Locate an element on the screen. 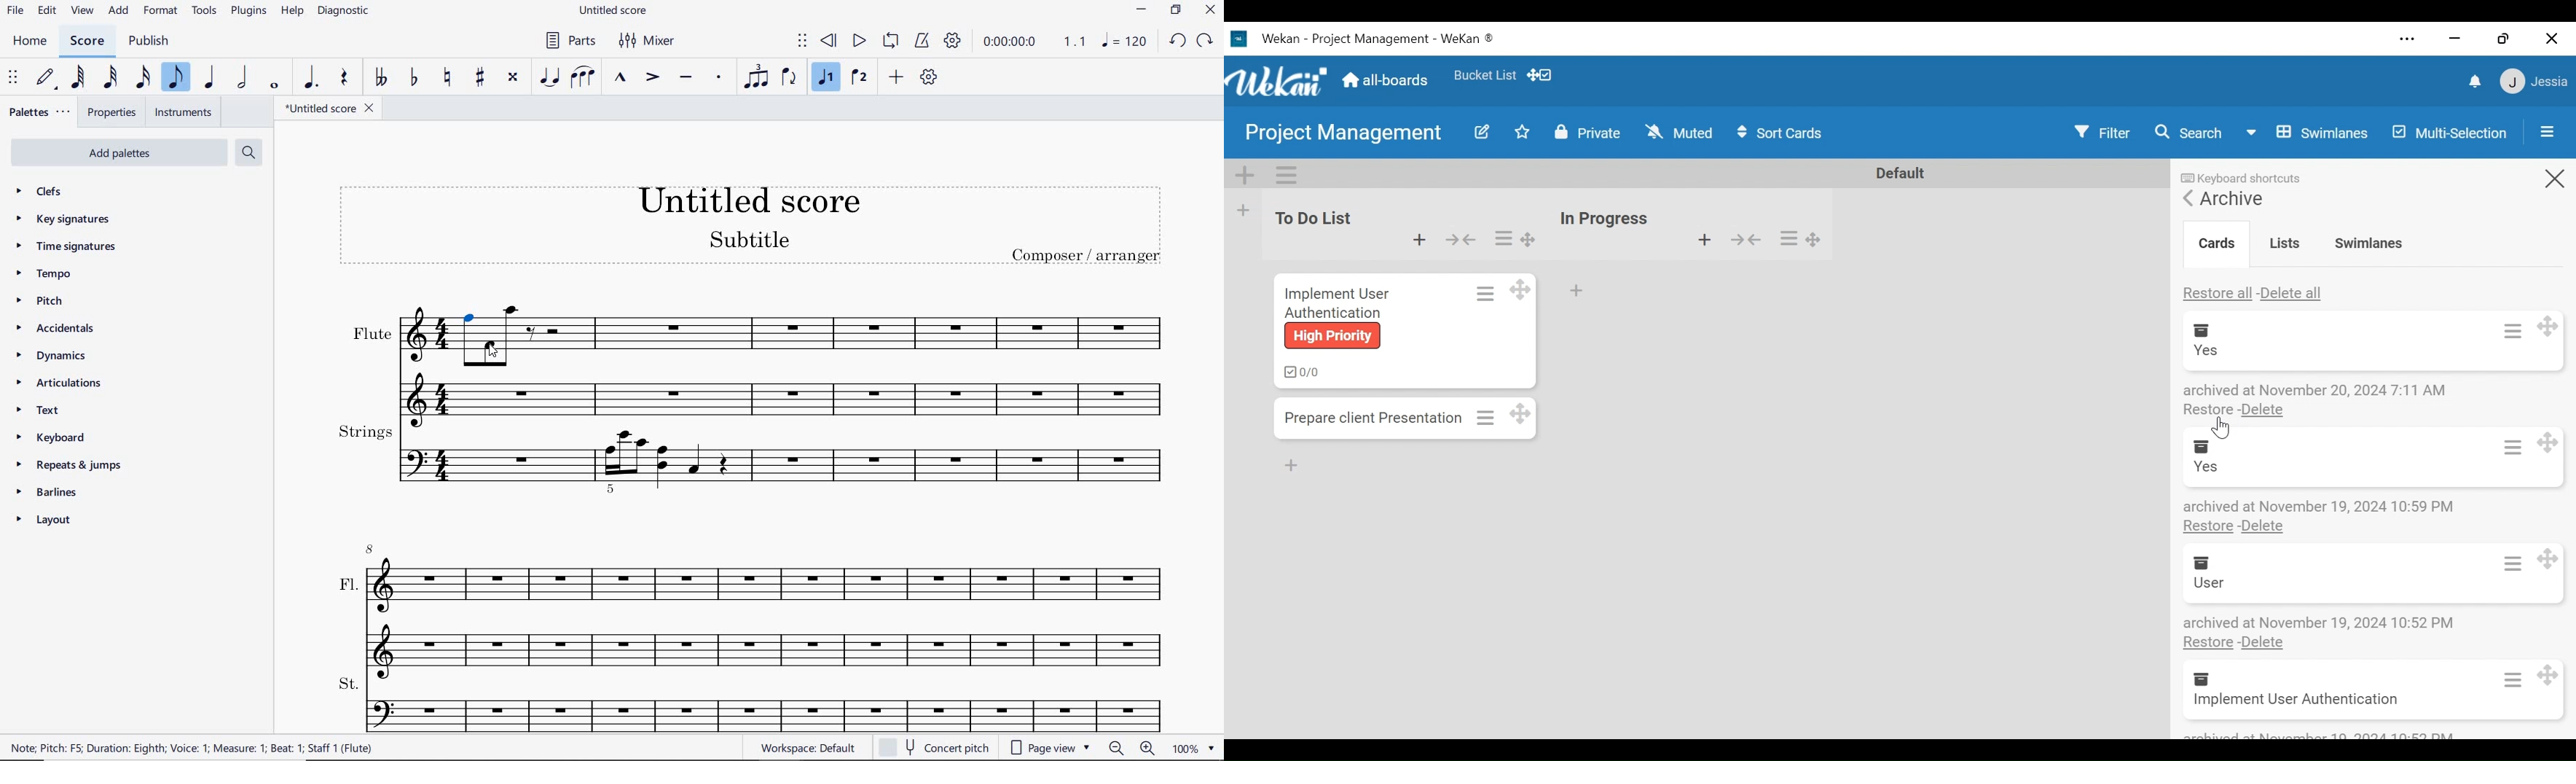 The height and width of the screenshot is (784, 2576). Restore all is located at coordinates (2218, 291).